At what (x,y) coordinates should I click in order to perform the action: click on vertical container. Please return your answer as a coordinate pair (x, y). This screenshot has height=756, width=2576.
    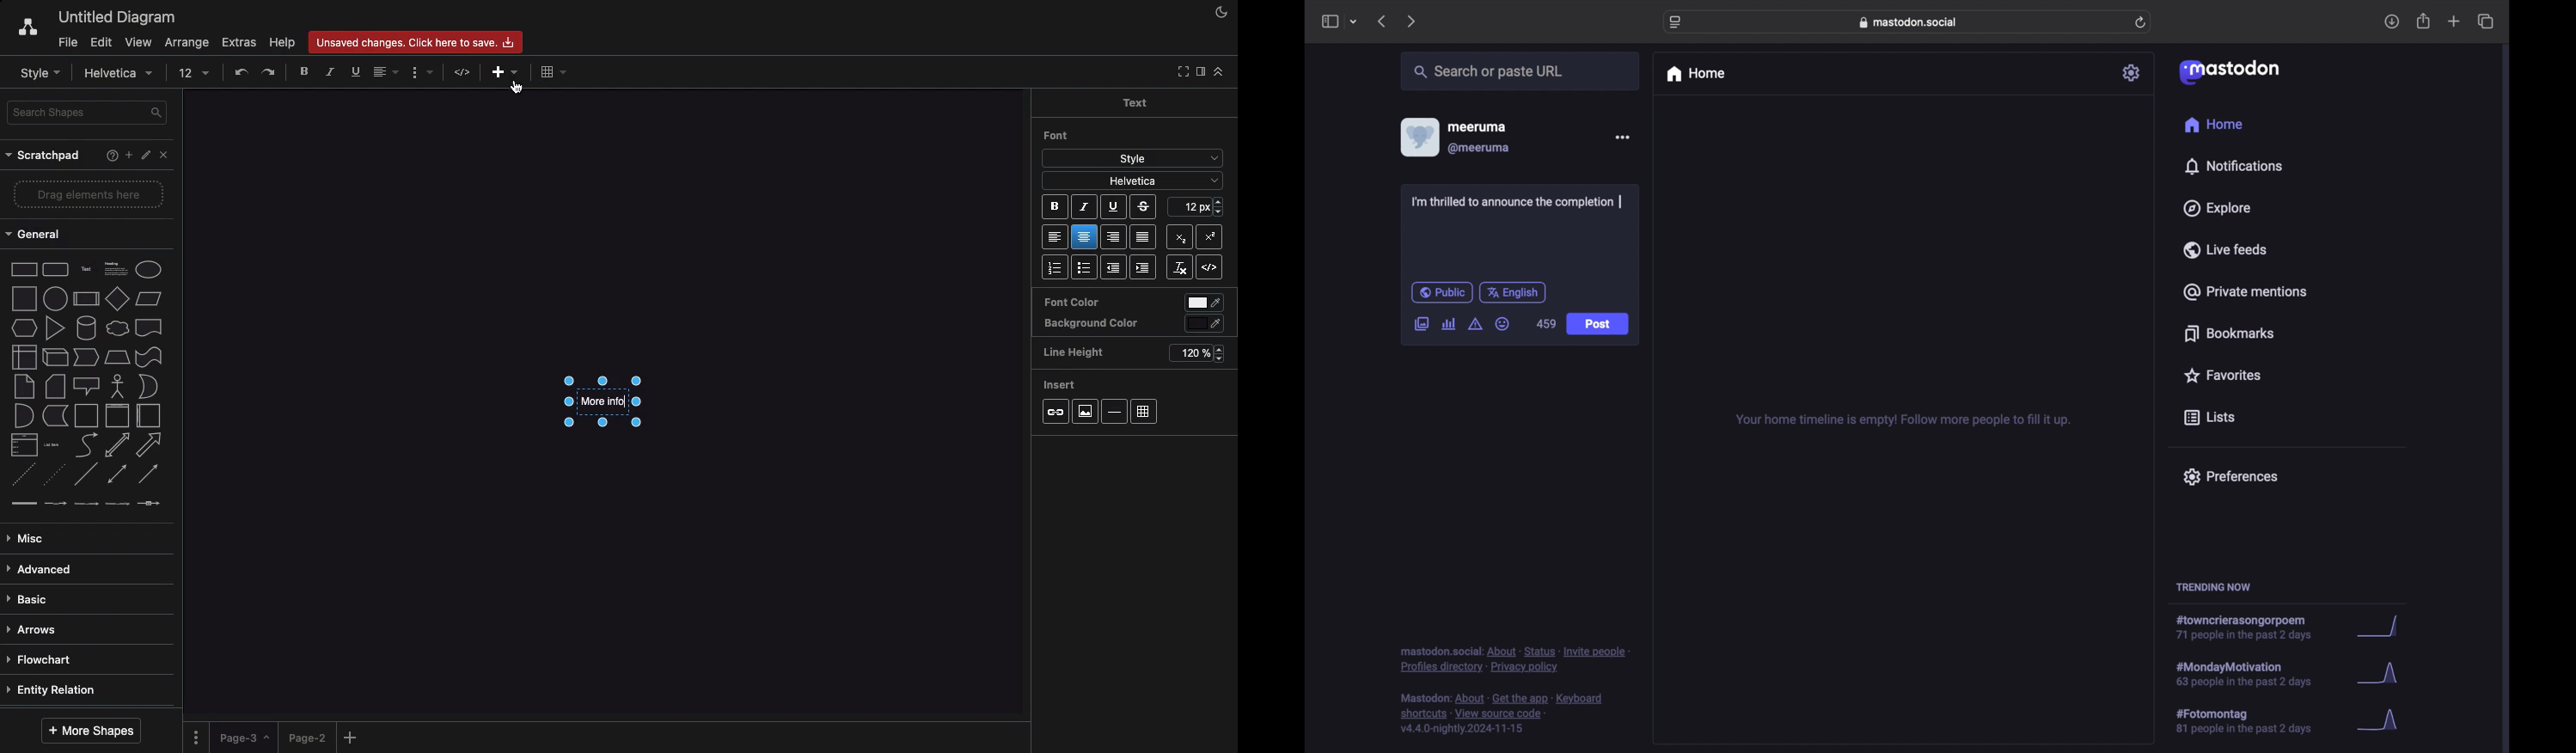
    Looking at the image, I should click on (117, 416).